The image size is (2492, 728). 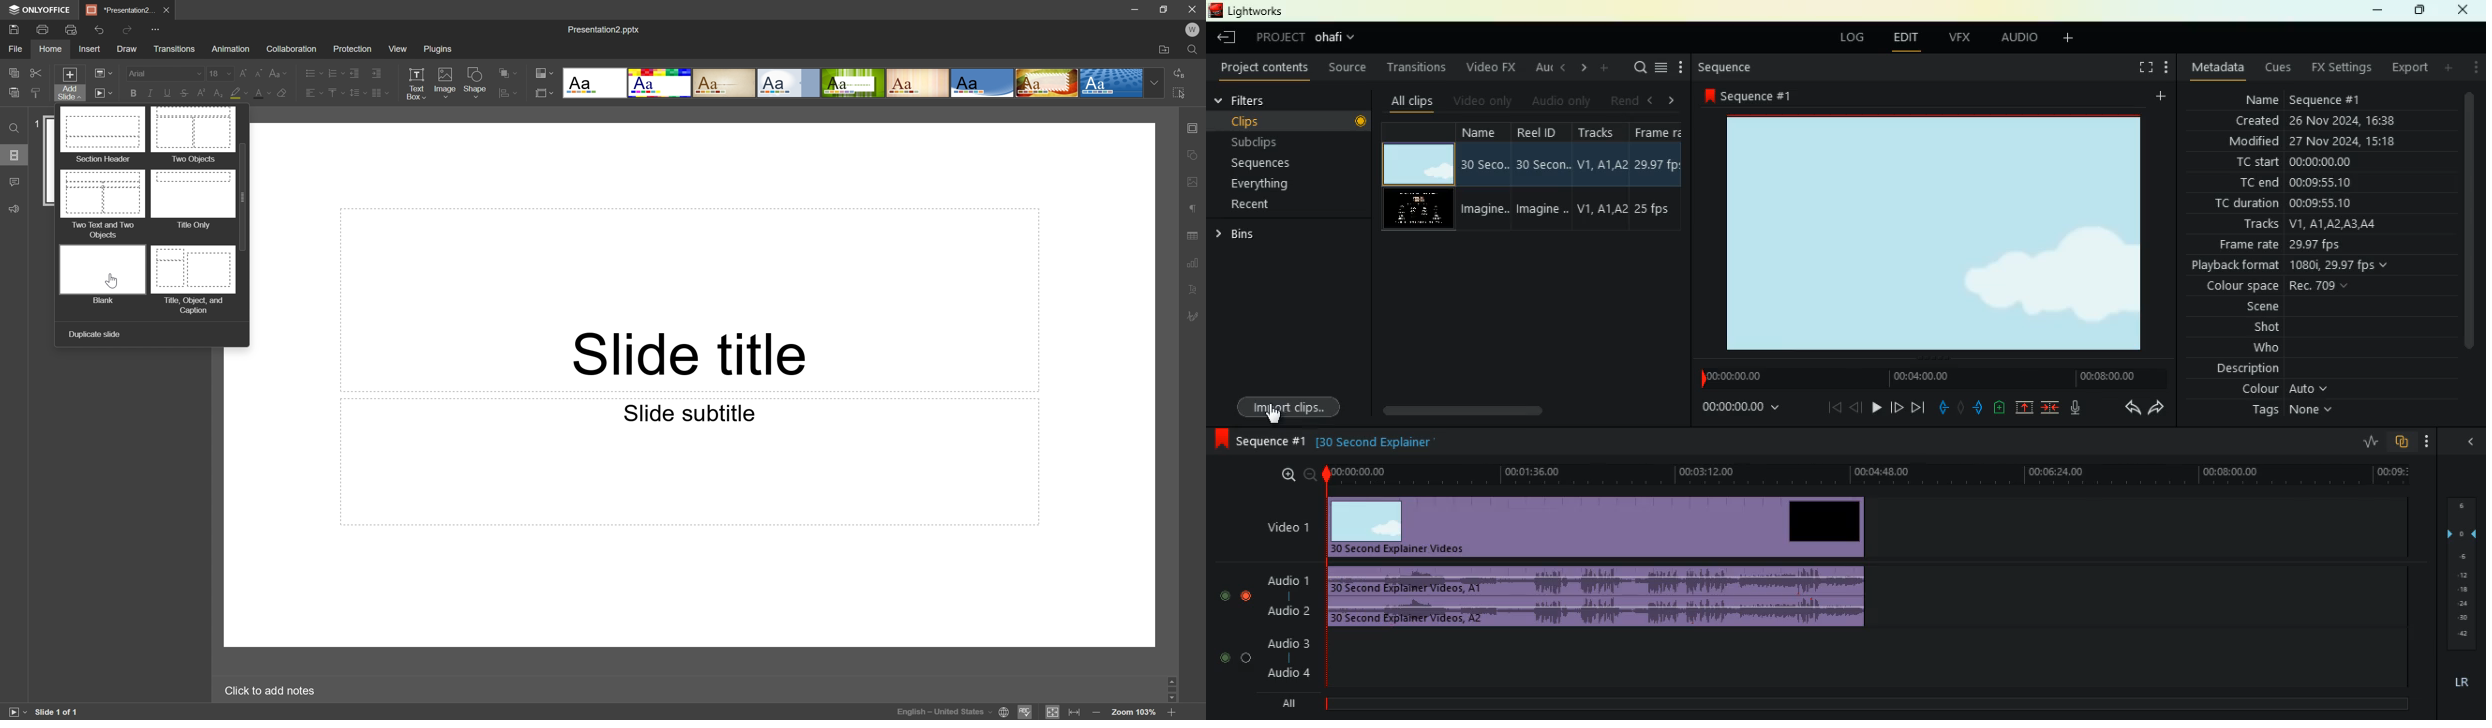 I want to click on Italic, so click(x=148, y=94).